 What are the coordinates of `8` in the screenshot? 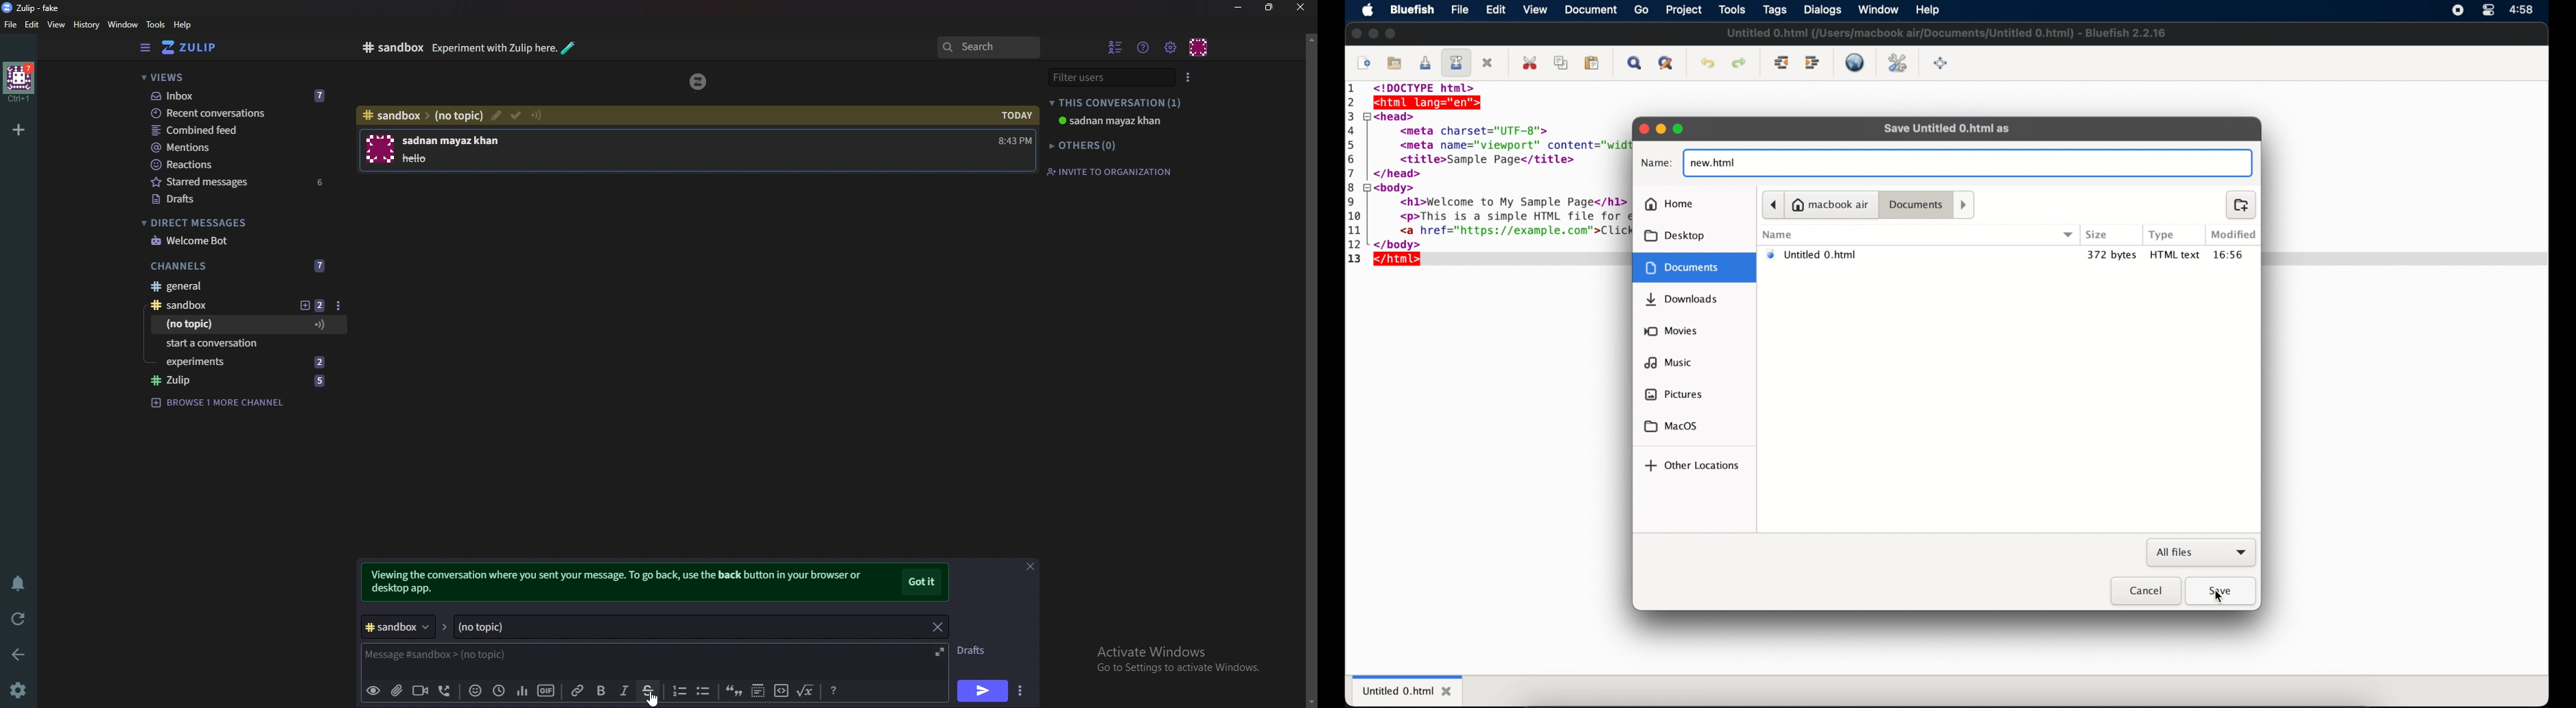 It's located at (1353, 187).